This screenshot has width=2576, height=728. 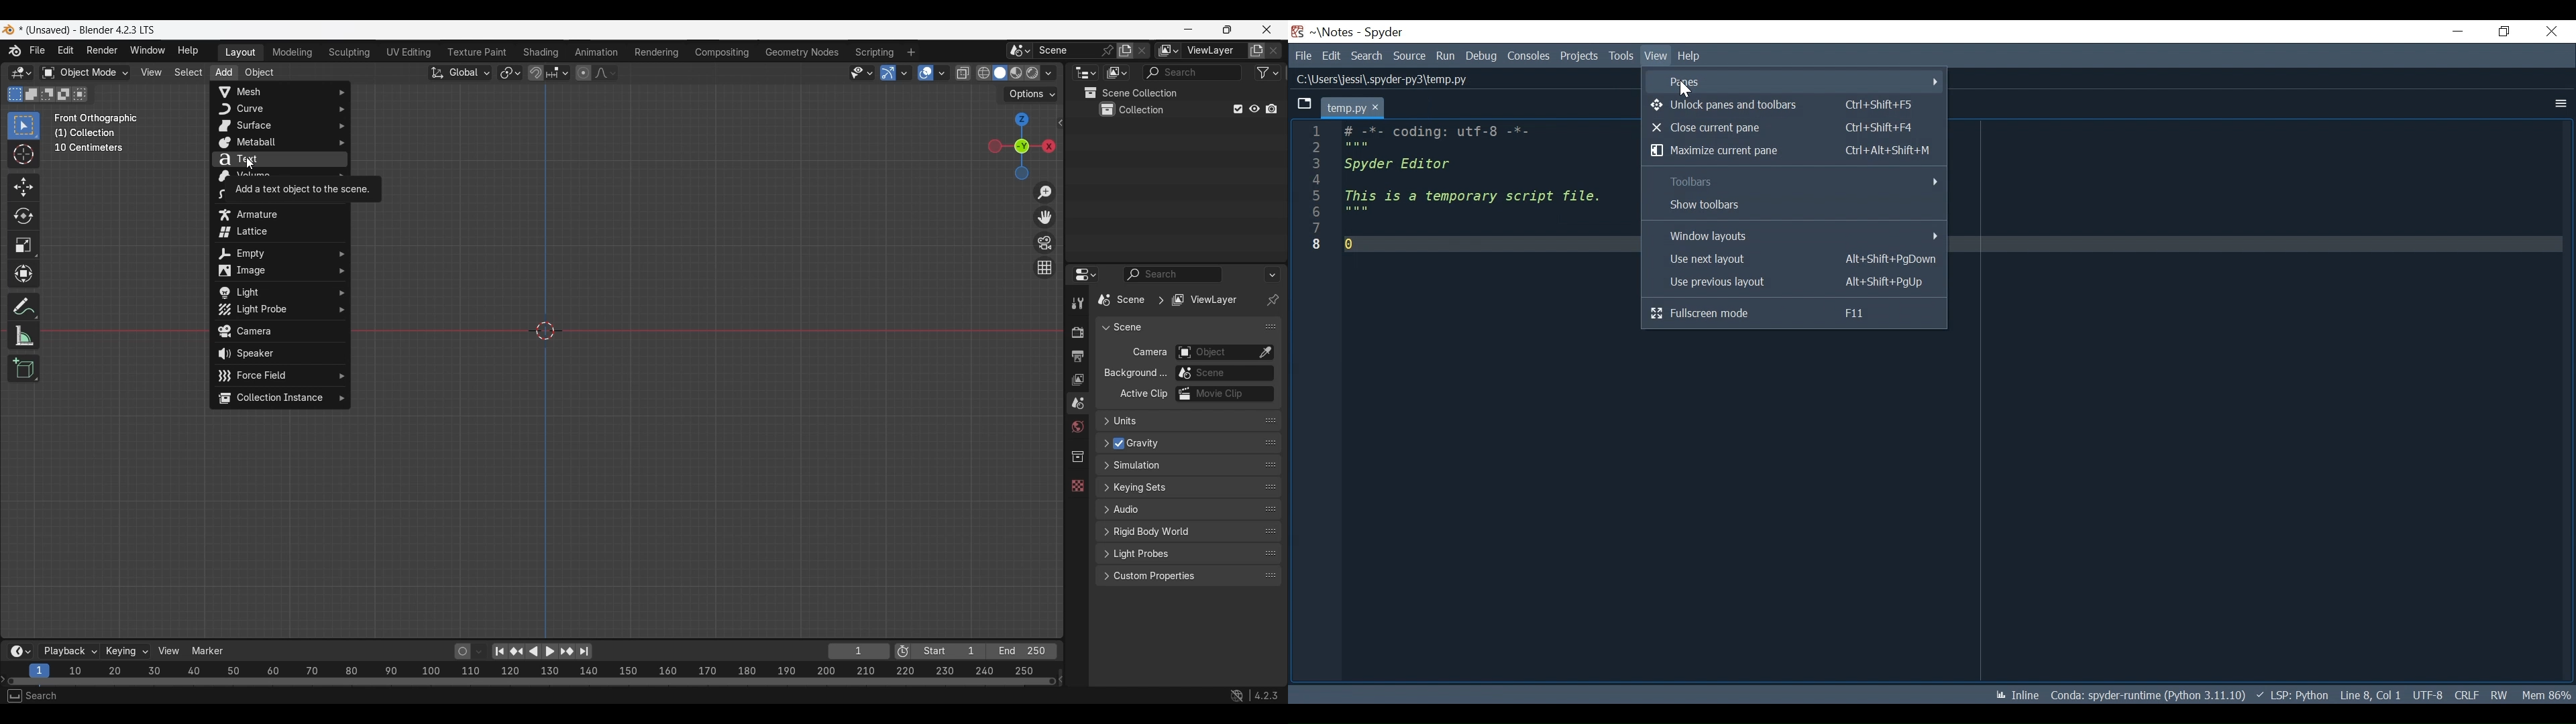 I want to click on View, so click(x=1655, y=56).